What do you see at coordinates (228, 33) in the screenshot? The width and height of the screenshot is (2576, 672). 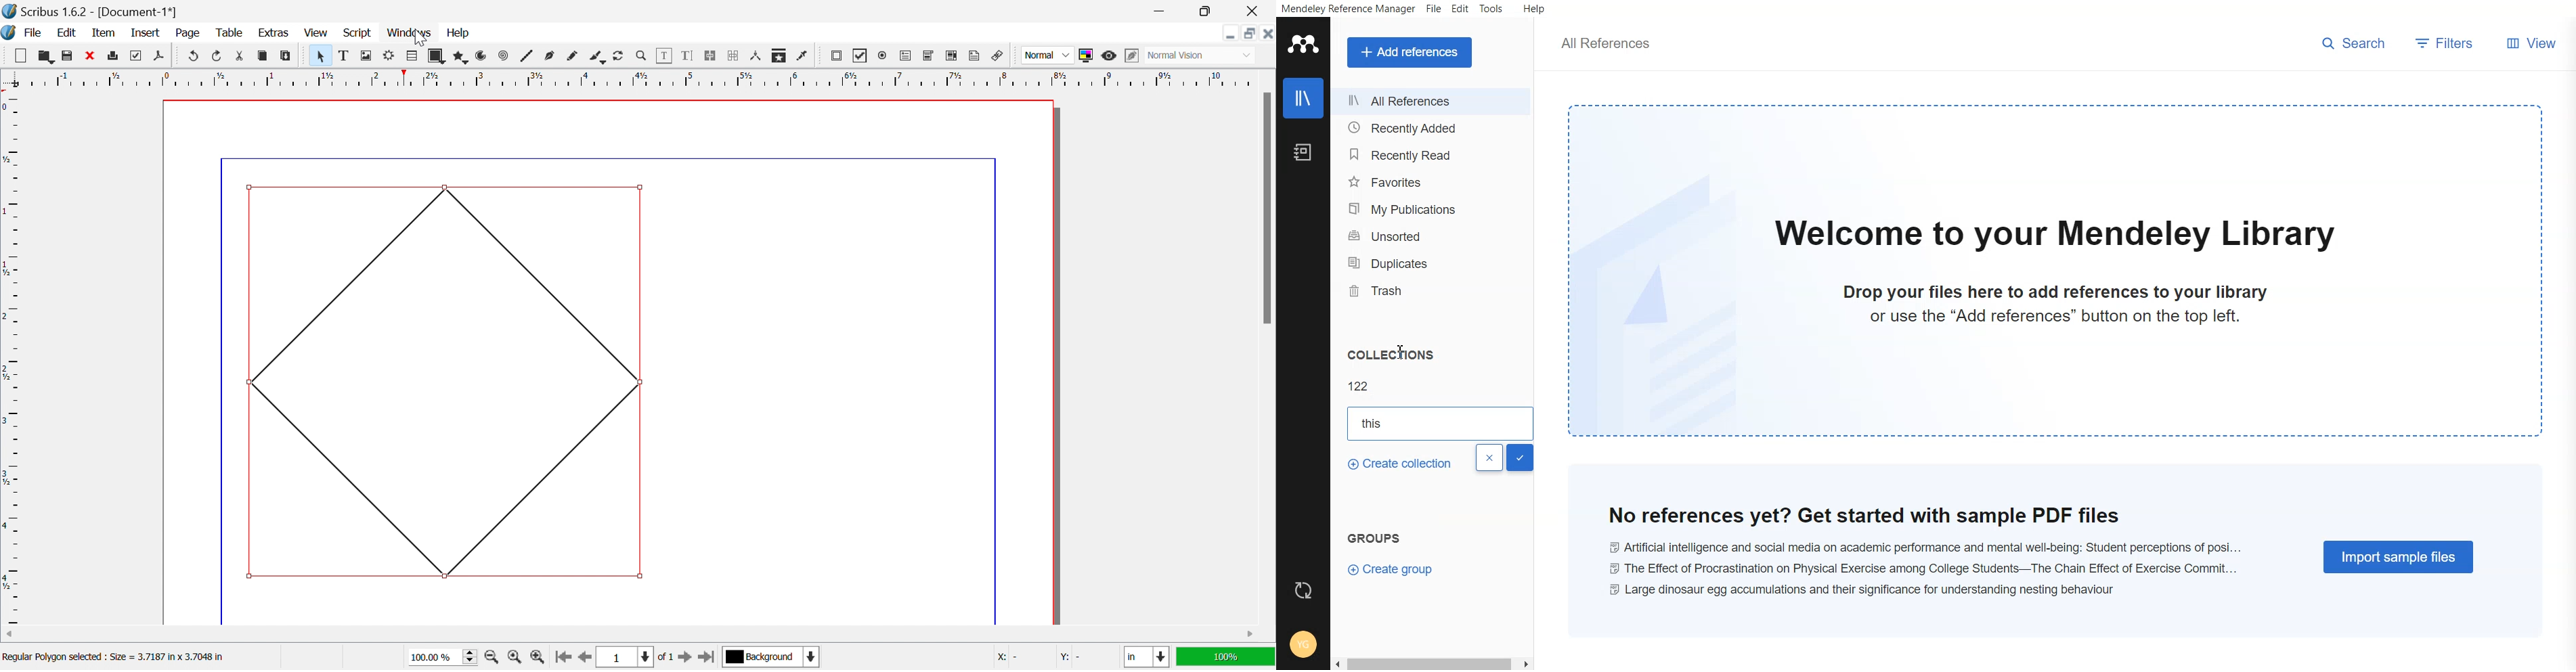 I see `Table` at bounding box center [228, 33].